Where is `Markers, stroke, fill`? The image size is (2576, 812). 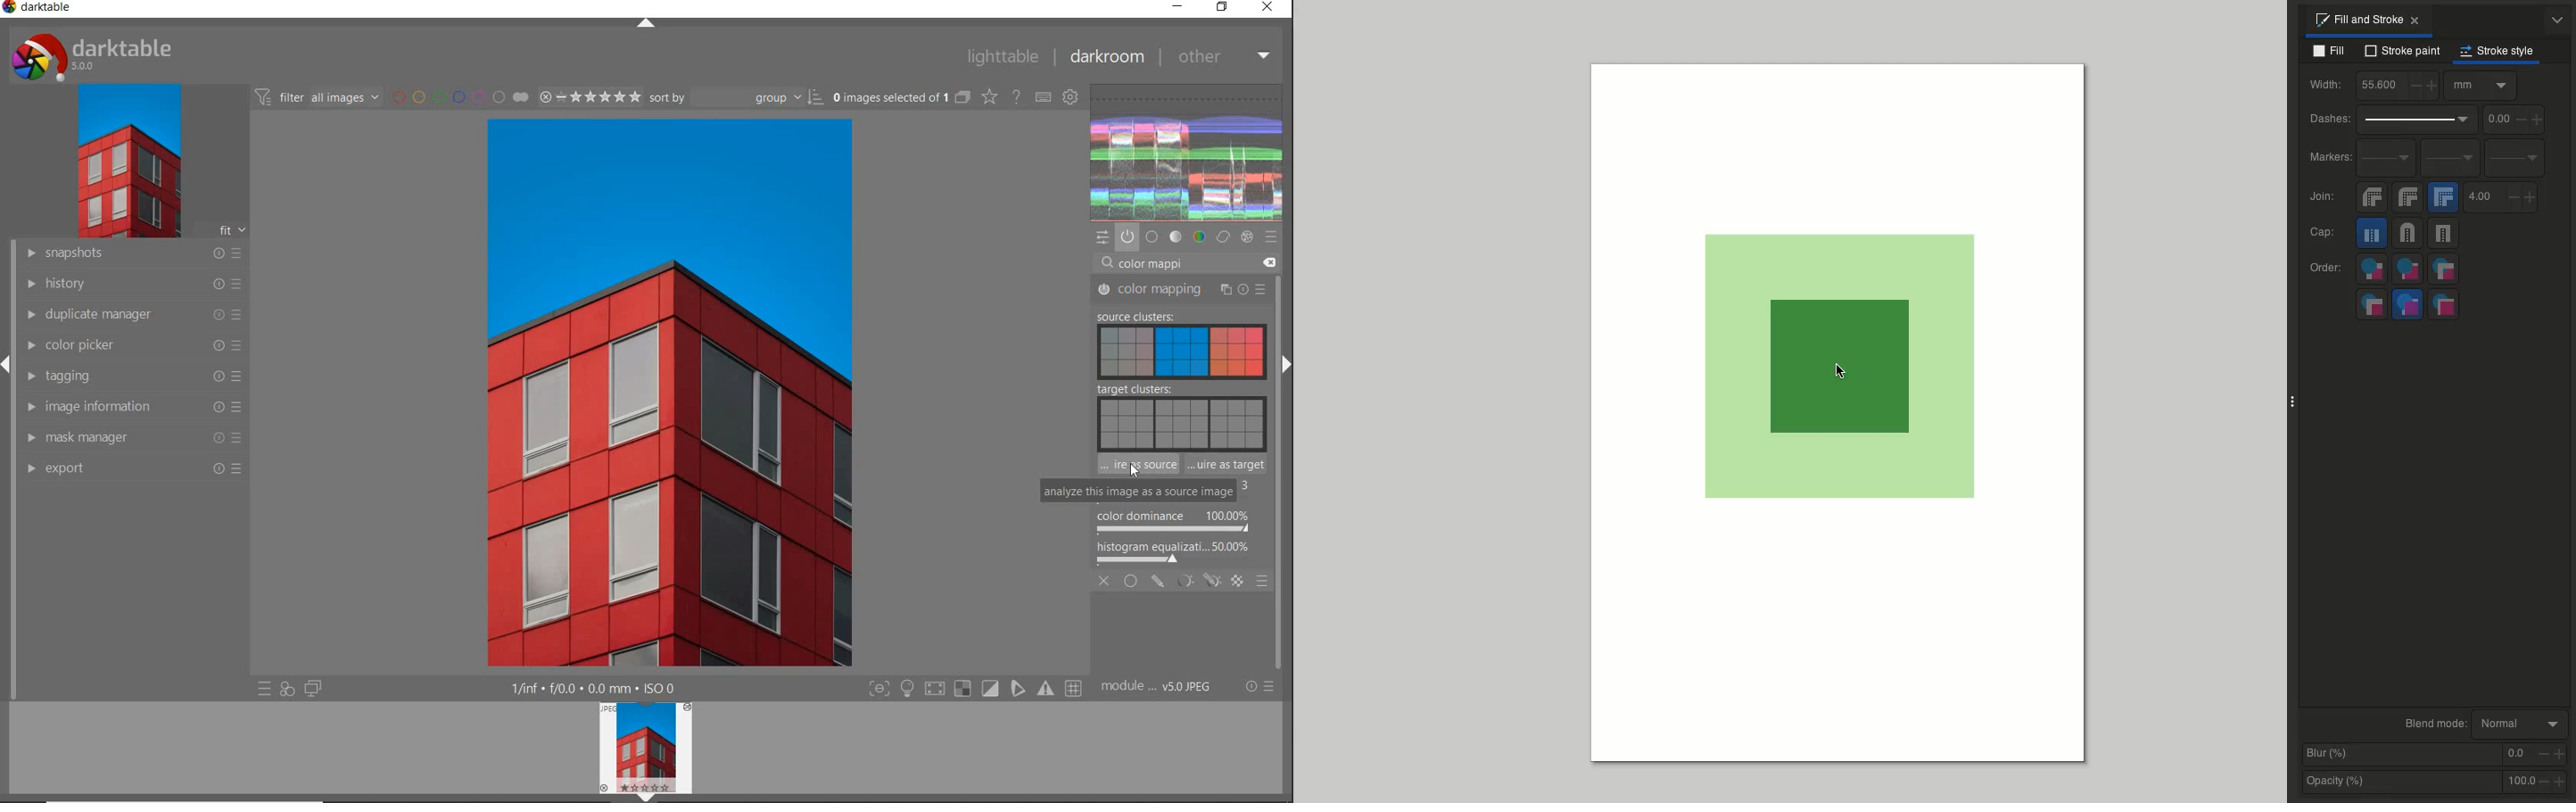
Markers, stroke, fill is located at coordinates (2445, 306).